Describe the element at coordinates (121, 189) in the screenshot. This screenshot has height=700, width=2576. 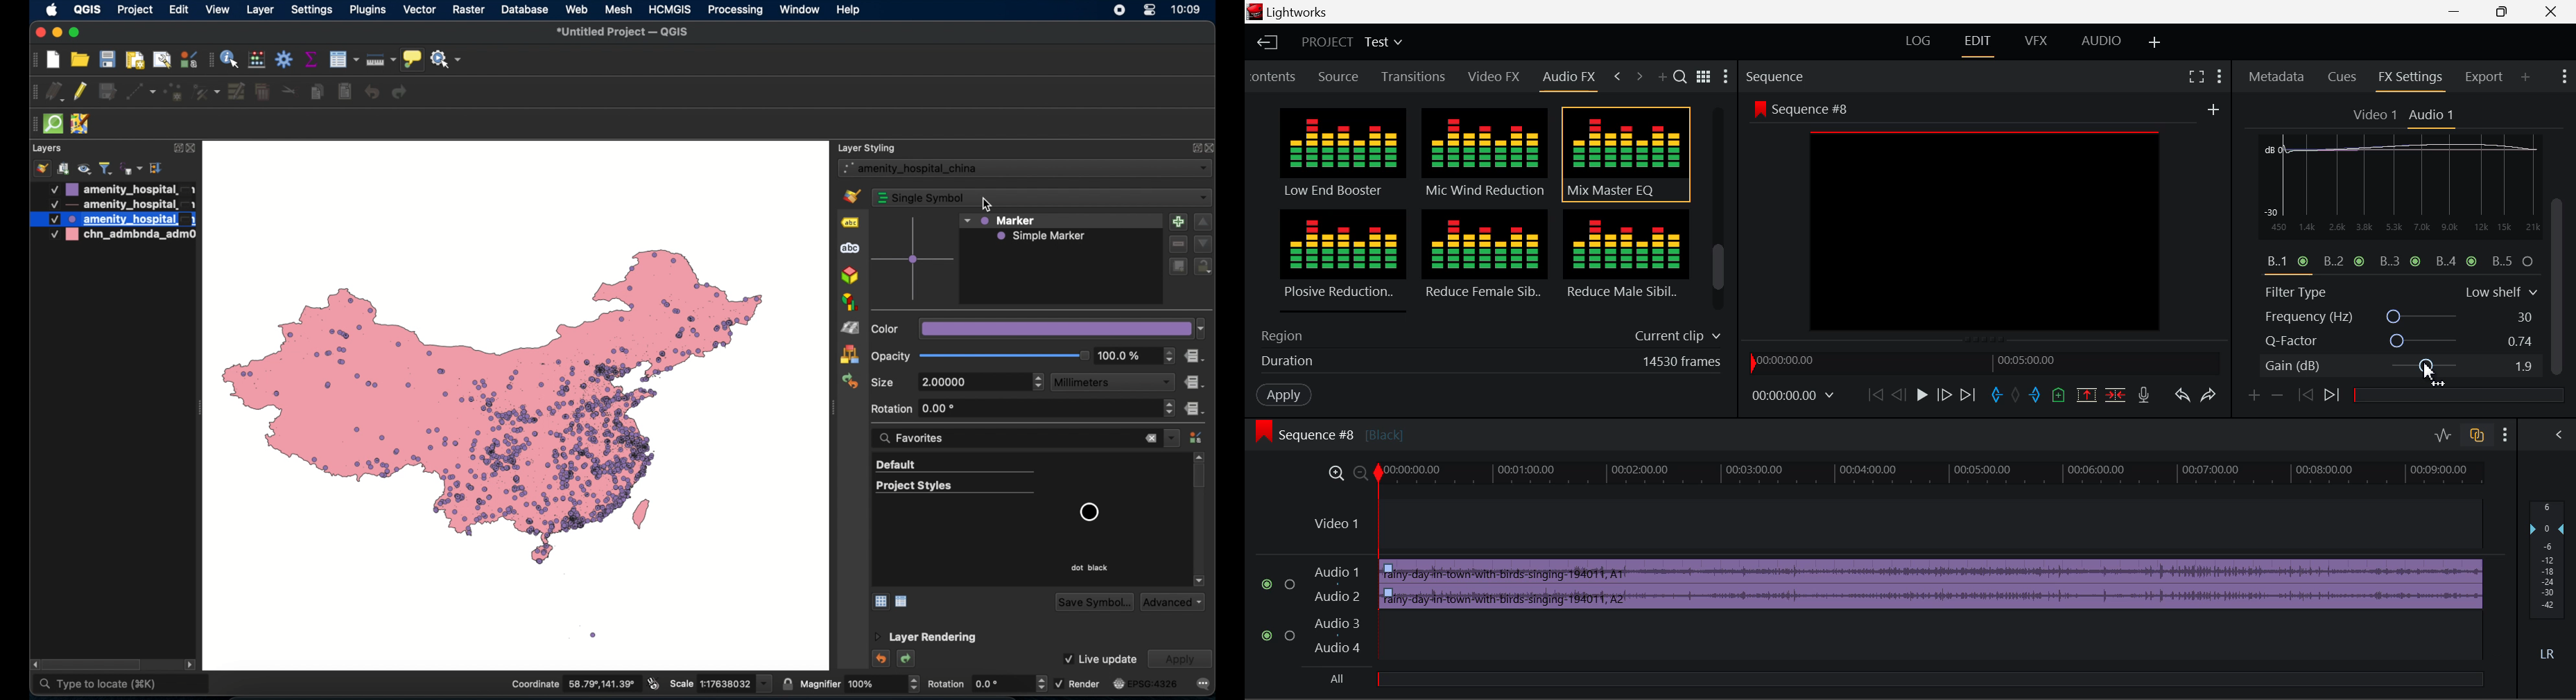
I see `layer 1` at that location.